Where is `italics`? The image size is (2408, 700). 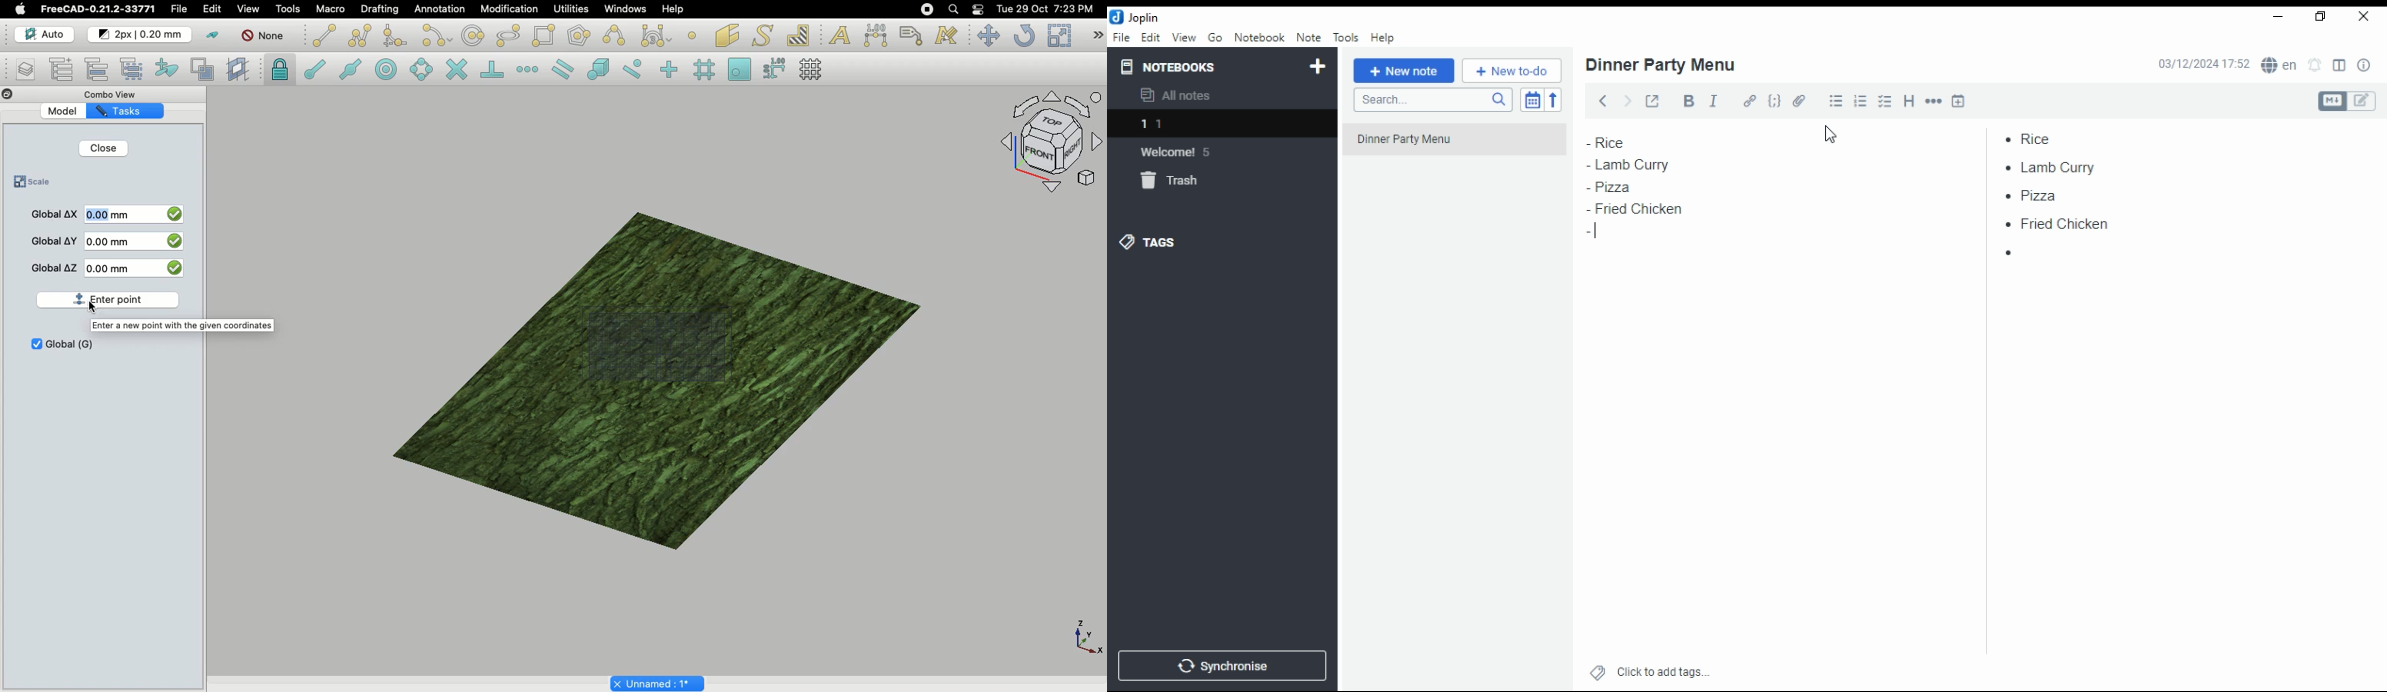
italics is located at coordinates (1714, 100).